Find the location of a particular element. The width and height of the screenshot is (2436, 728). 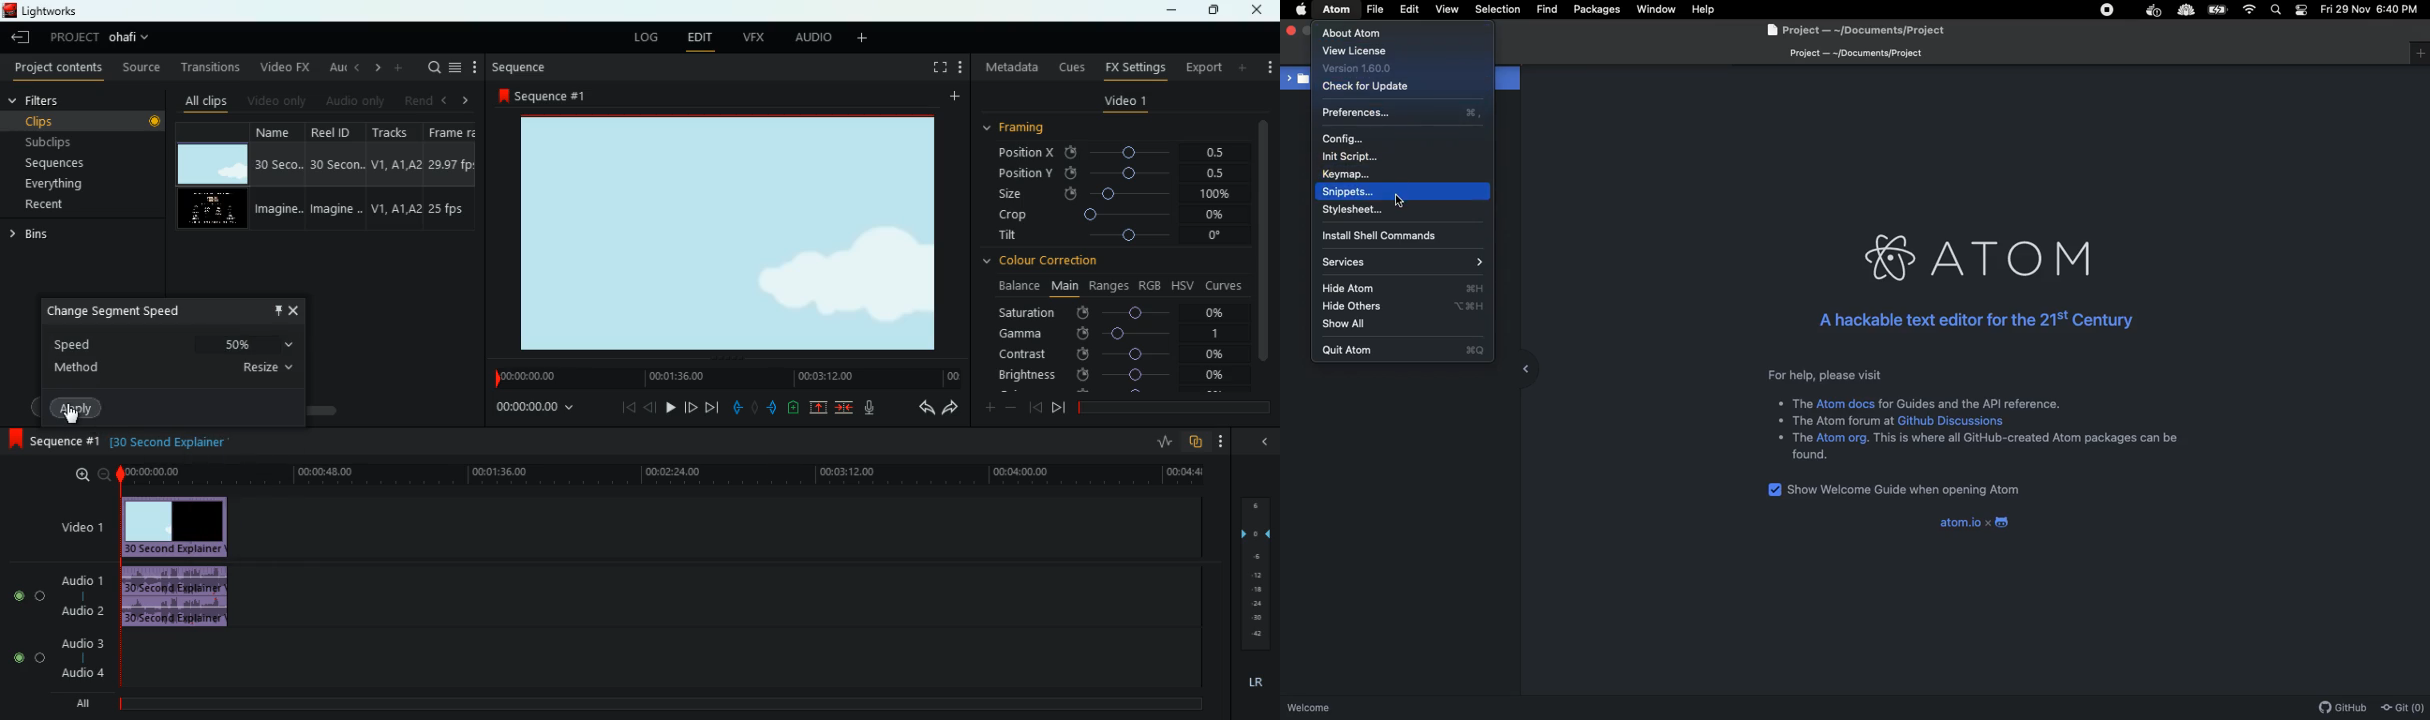

audio 4 is located at coordinates (82, 672).